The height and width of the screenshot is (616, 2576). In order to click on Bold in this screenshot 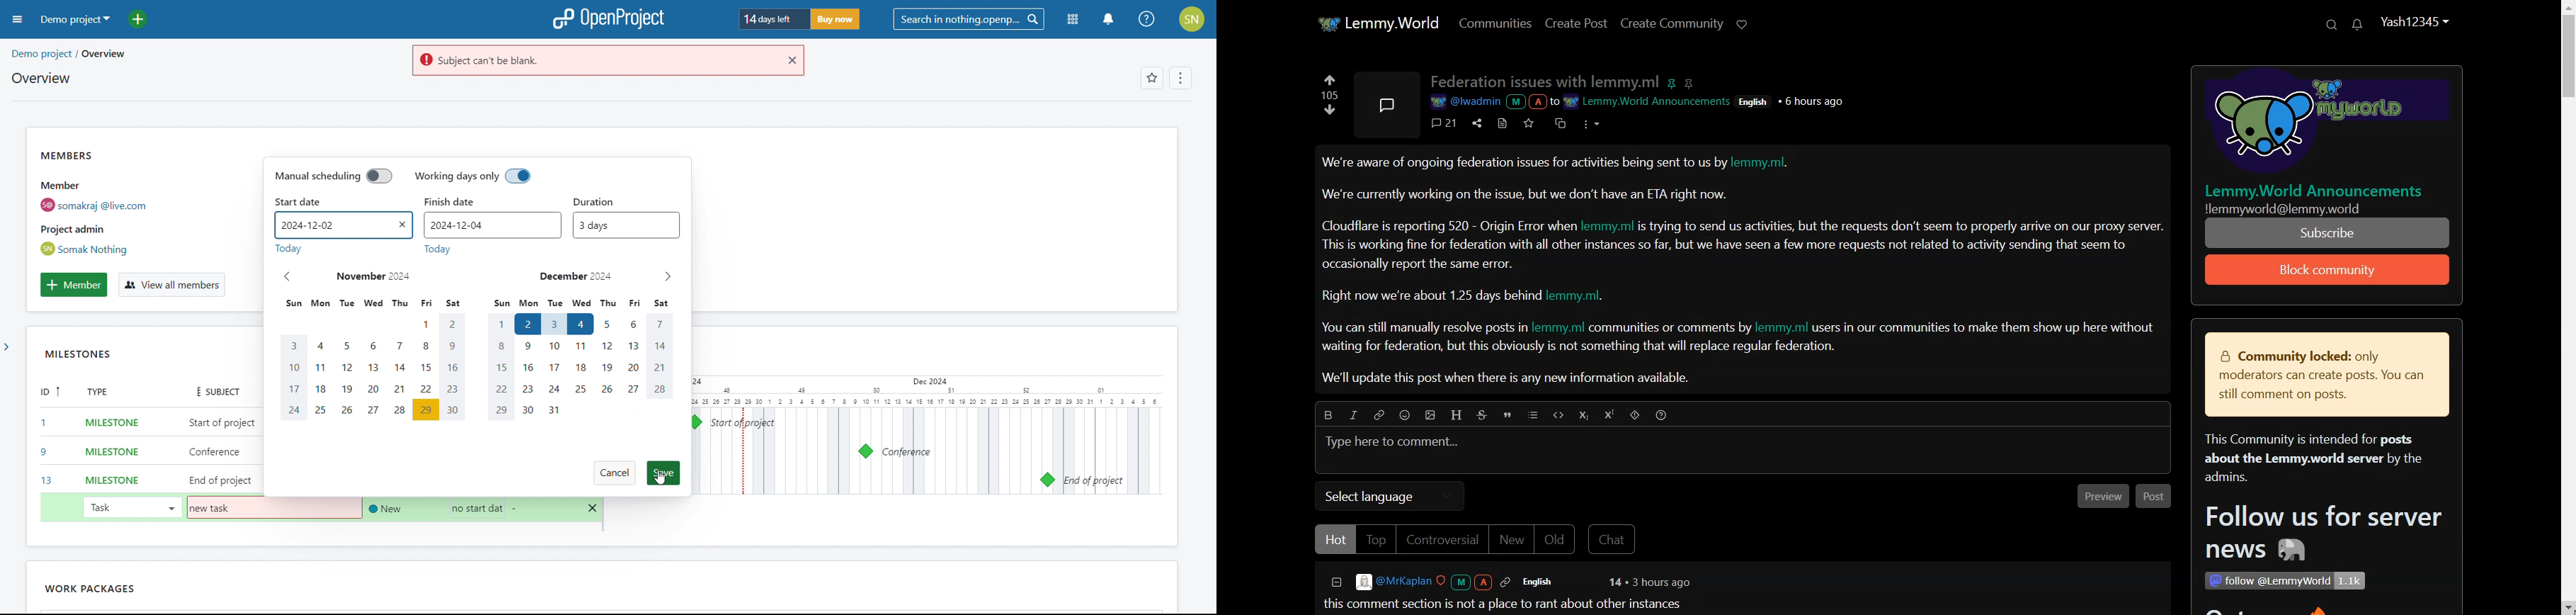, I will do `click(1328, 415)`.